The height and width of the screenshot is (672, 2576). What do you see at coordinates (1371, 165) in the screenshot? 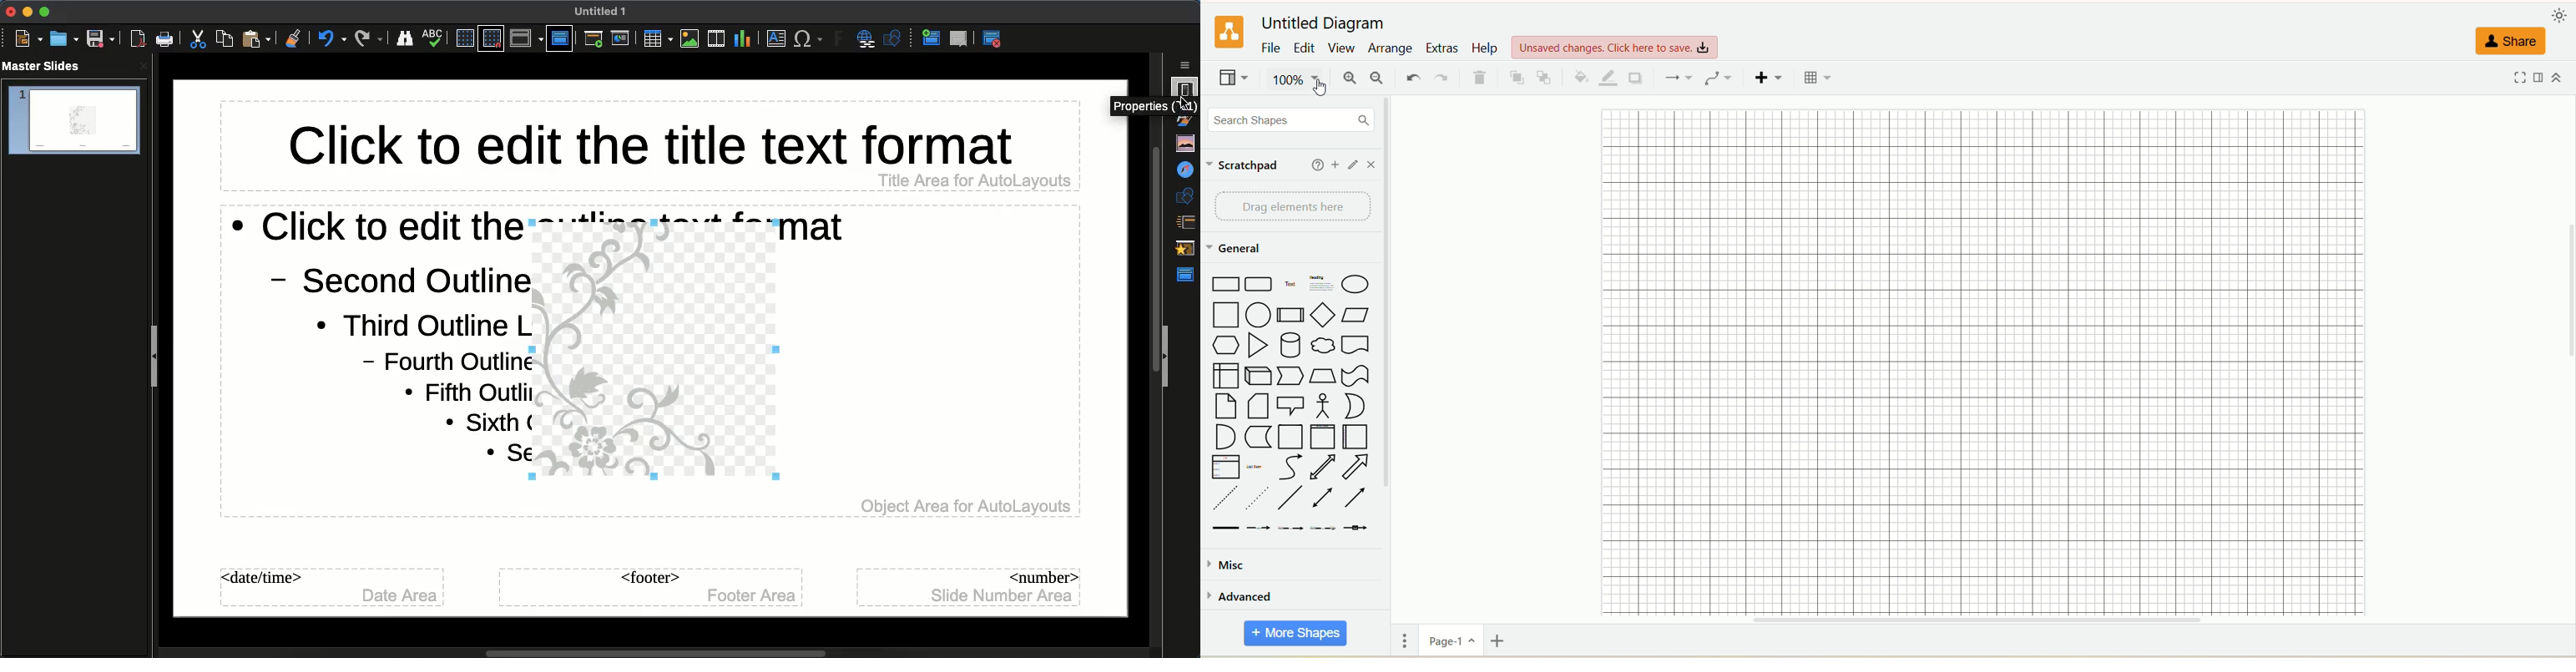
I see `close` at bounding box center [1371, 165].